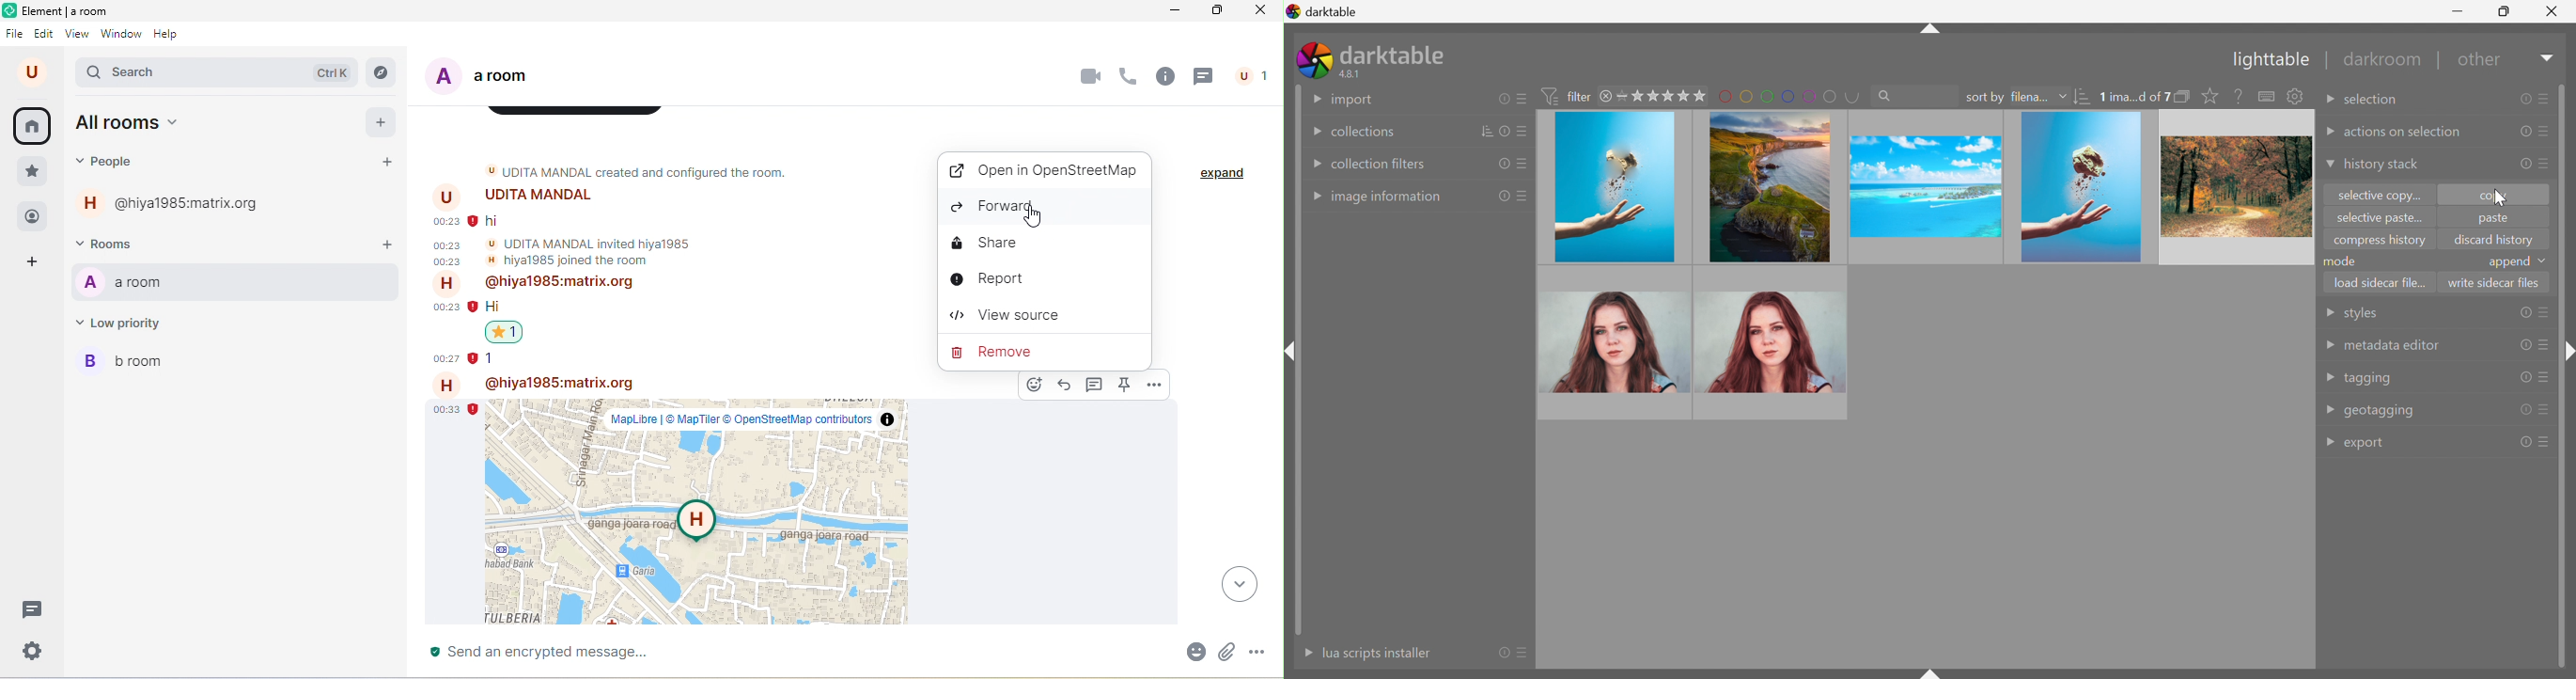  I want to click on reset, so click(2522, 131).